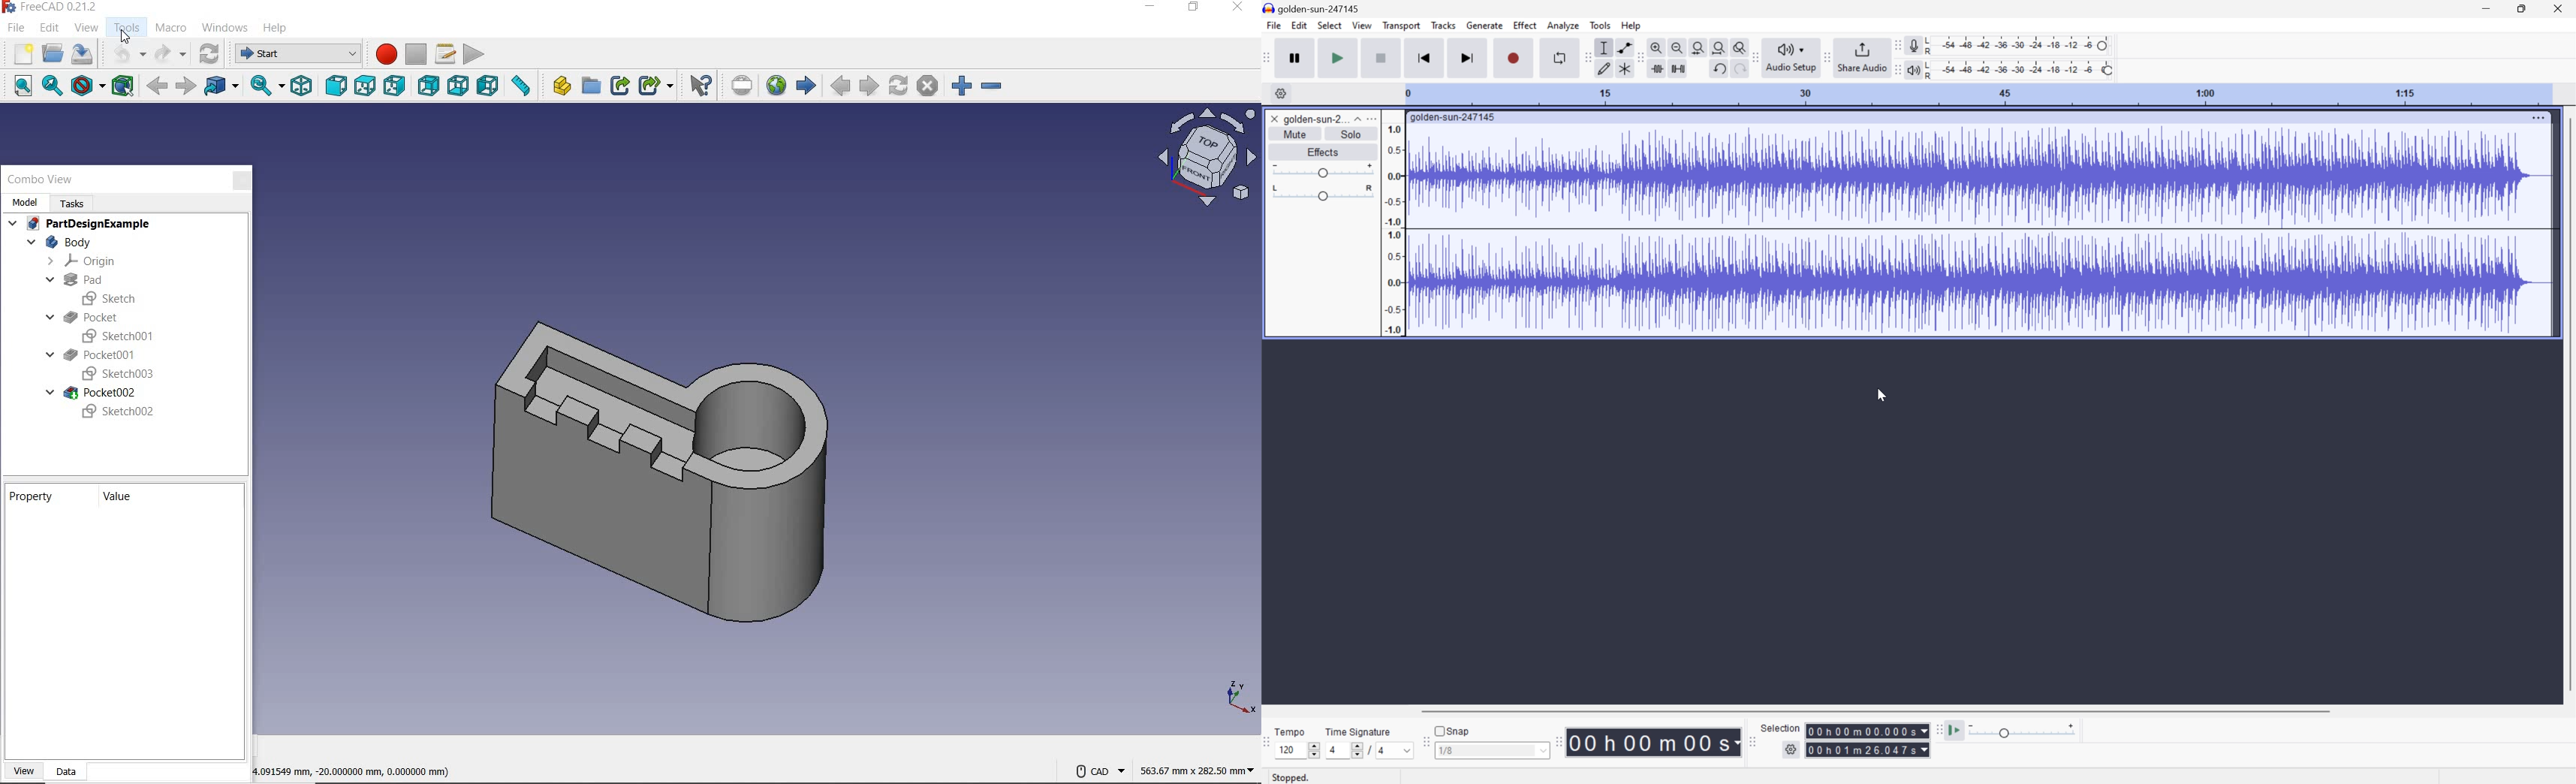 The width and height of the screenshot is (2576, 784). I want to click on Draw style, so click(88, 87).